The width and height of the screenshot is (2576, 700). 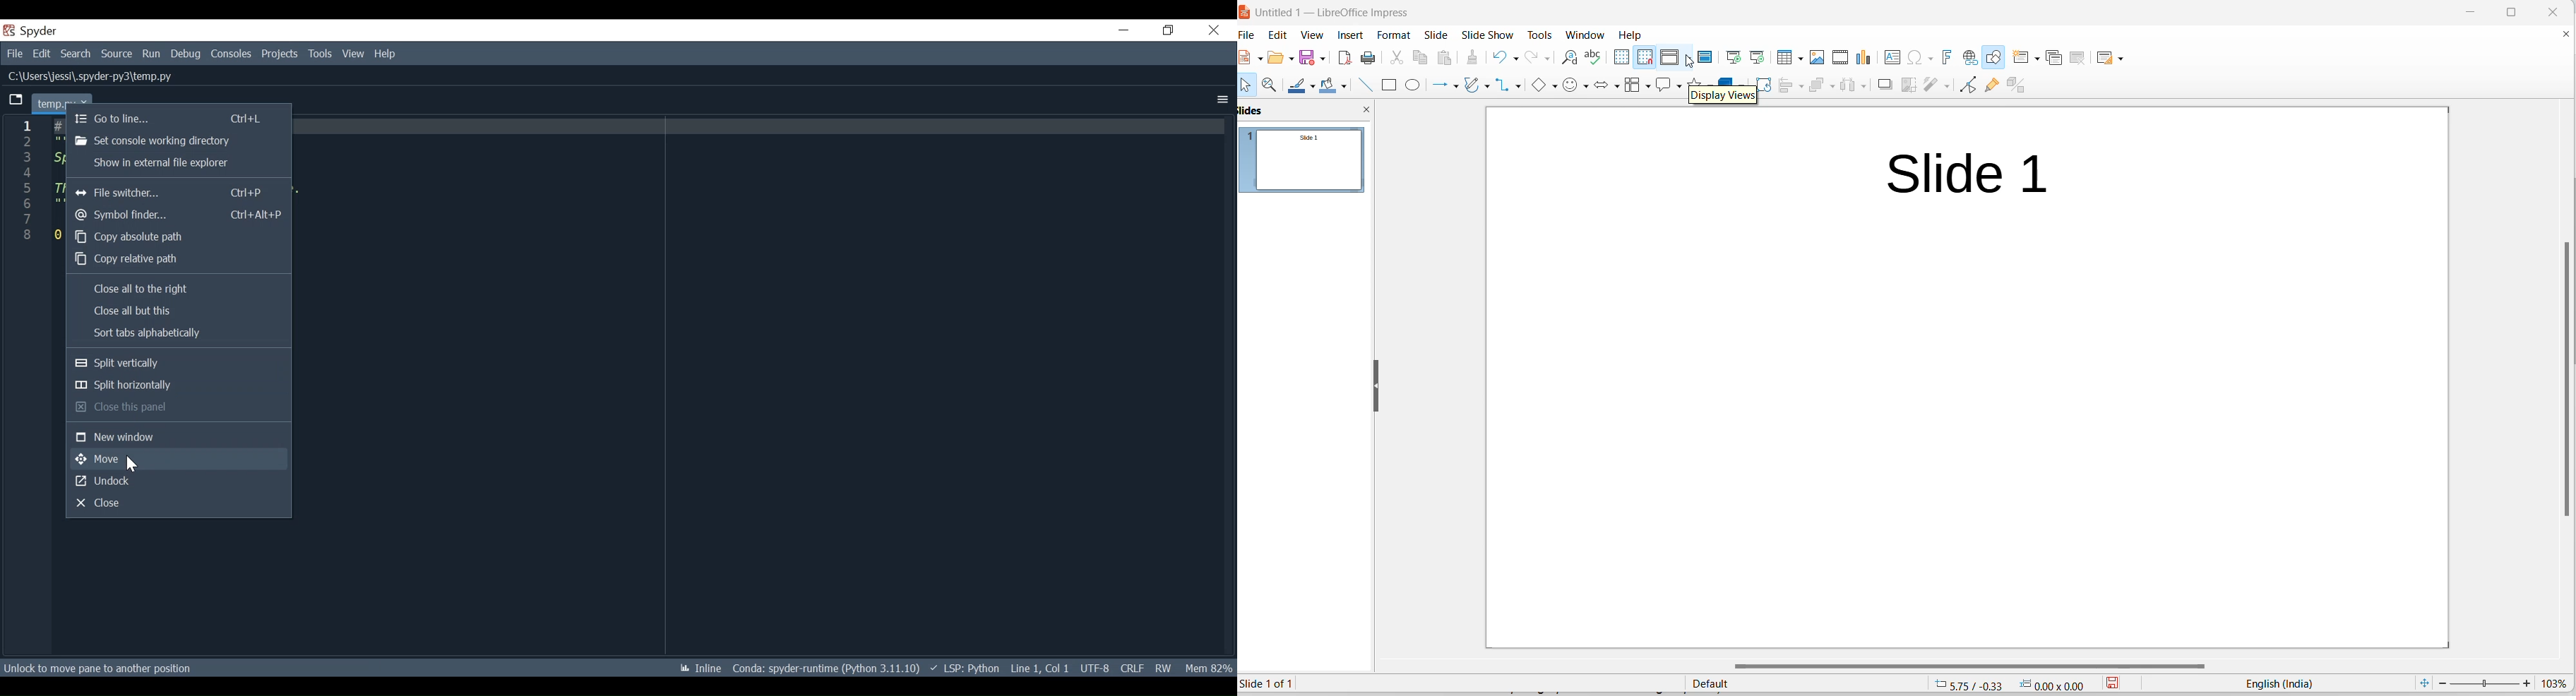 What do you see at coordinates (320, 53) in the screenshot?
I see `Tools` at bounding box center [320, 53].